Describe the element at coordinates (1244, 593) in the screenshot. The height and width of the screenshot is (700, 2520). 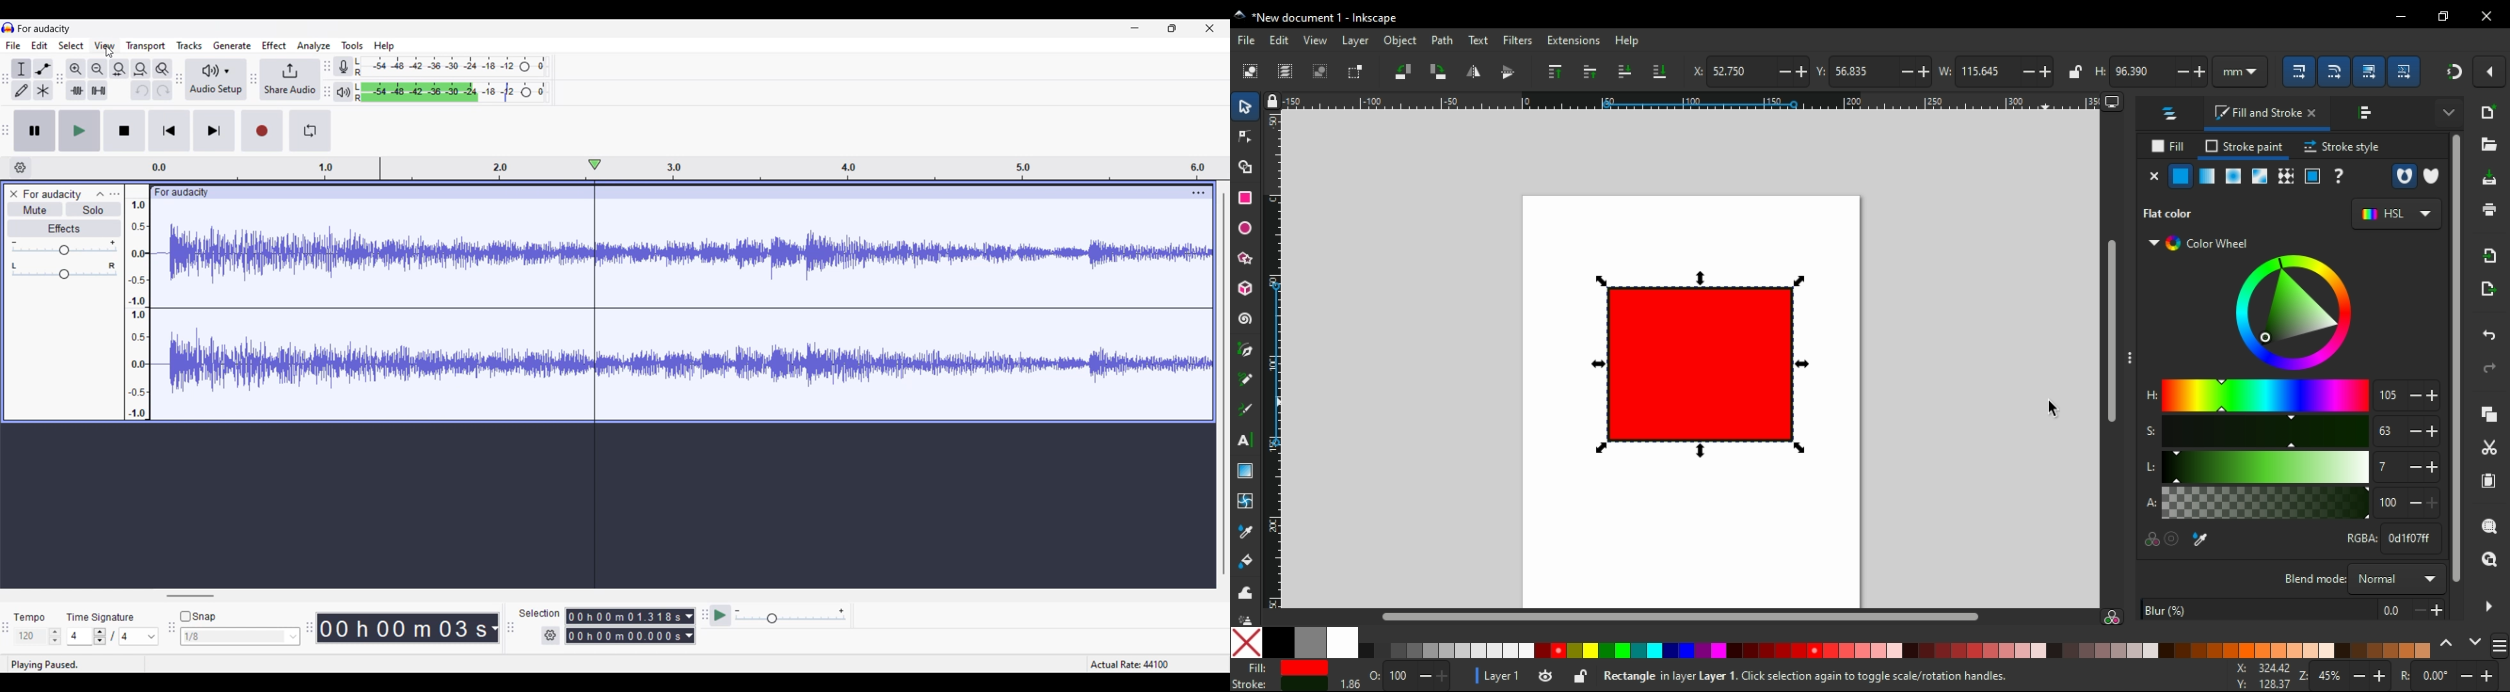
I see `tweak tool` at that location.